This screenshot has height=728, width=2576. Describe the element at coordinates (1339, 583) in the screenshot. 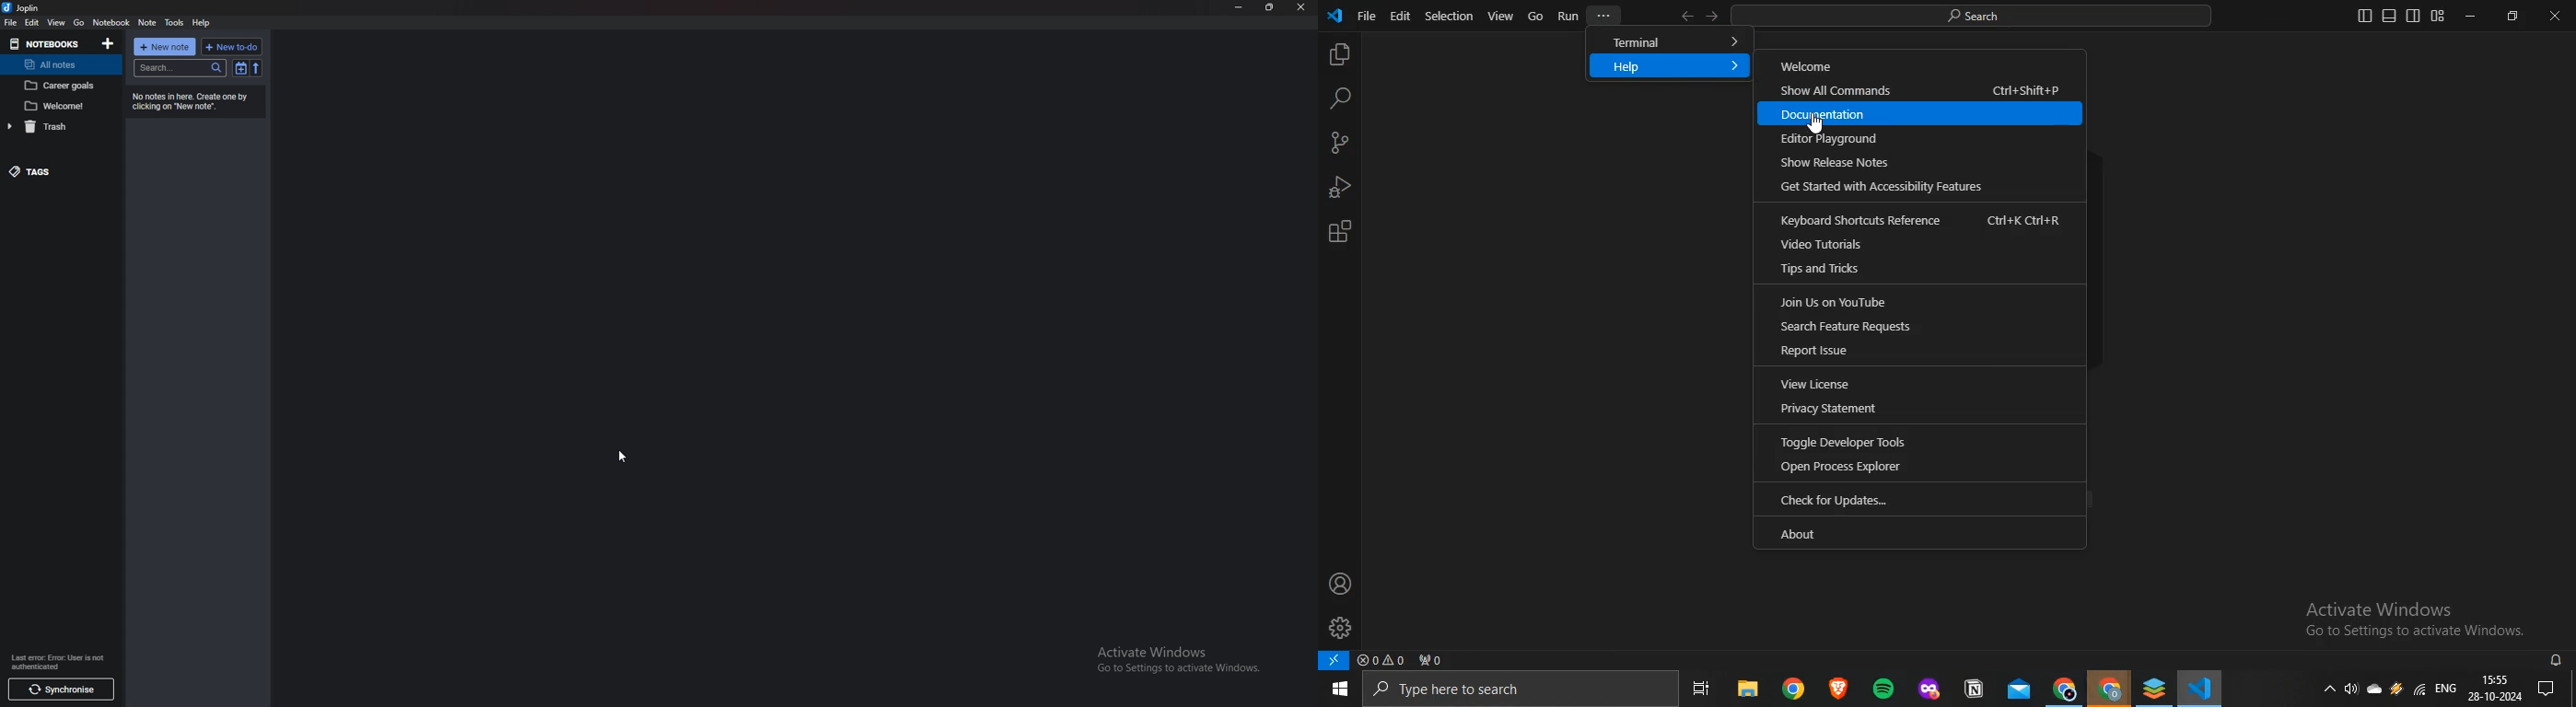

I see `accounts` at that location.